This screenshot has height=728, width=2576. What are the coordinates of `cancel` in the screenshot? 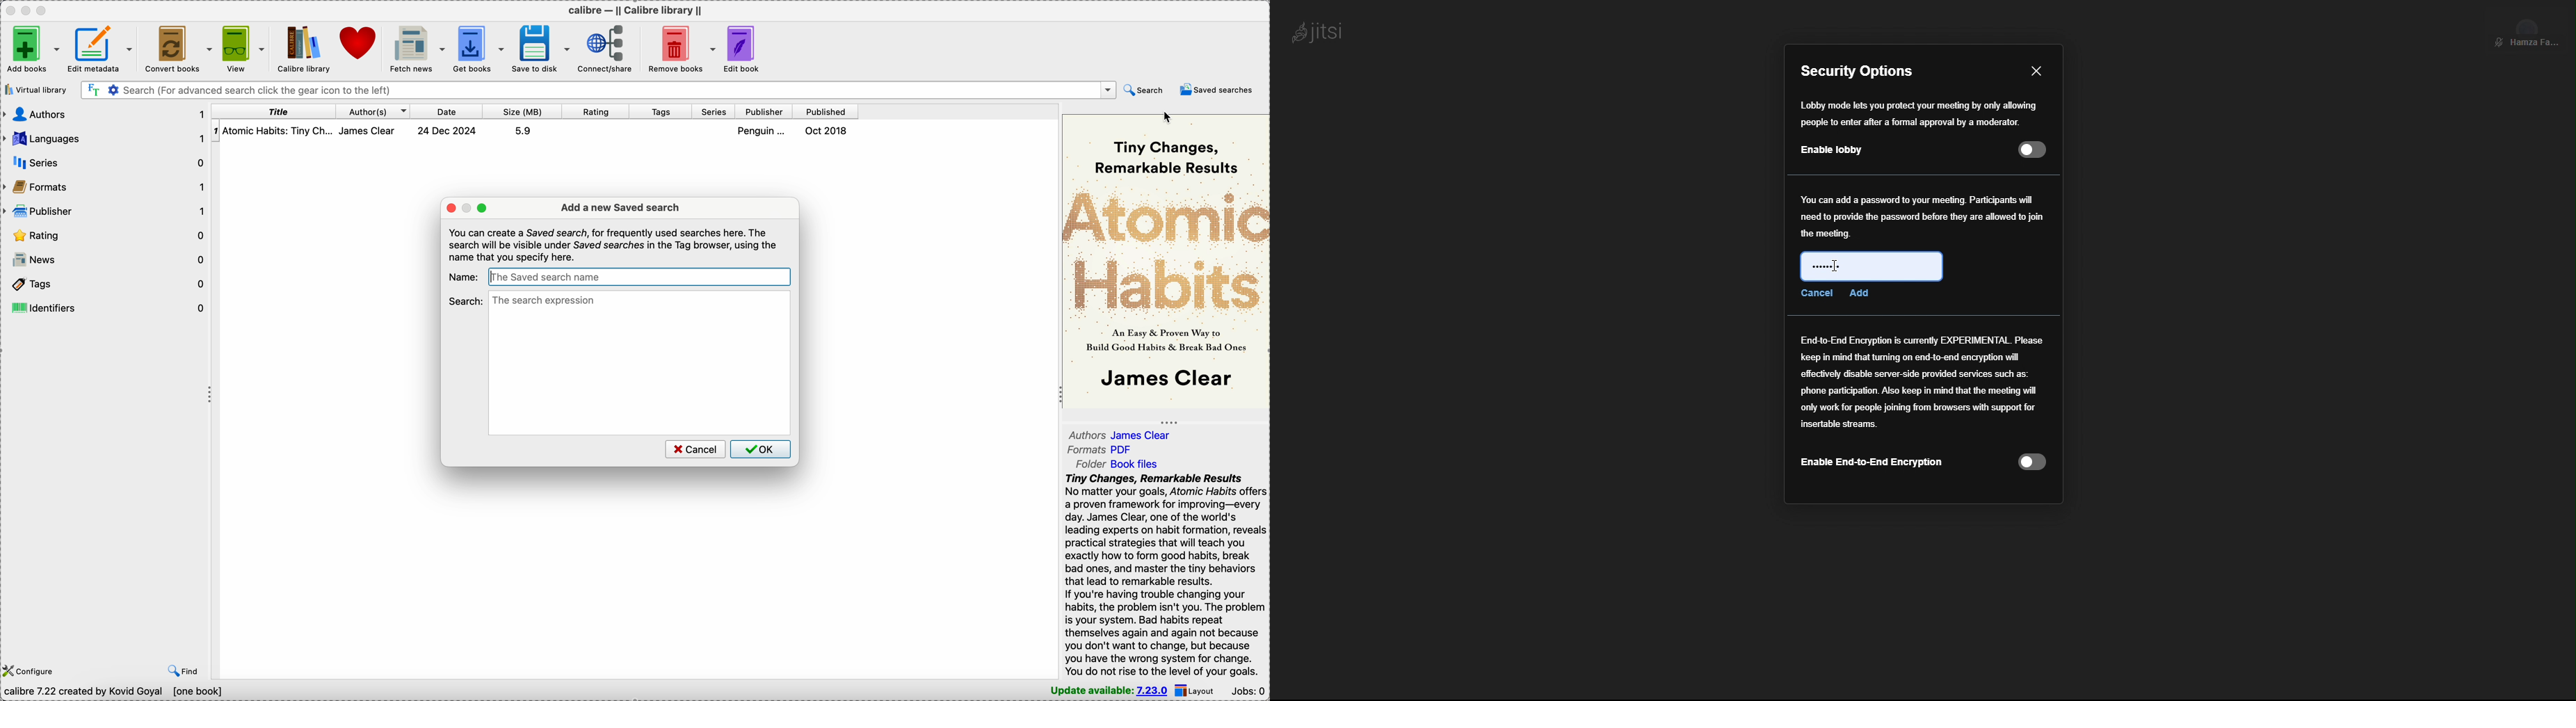 It's located at (695, 449).